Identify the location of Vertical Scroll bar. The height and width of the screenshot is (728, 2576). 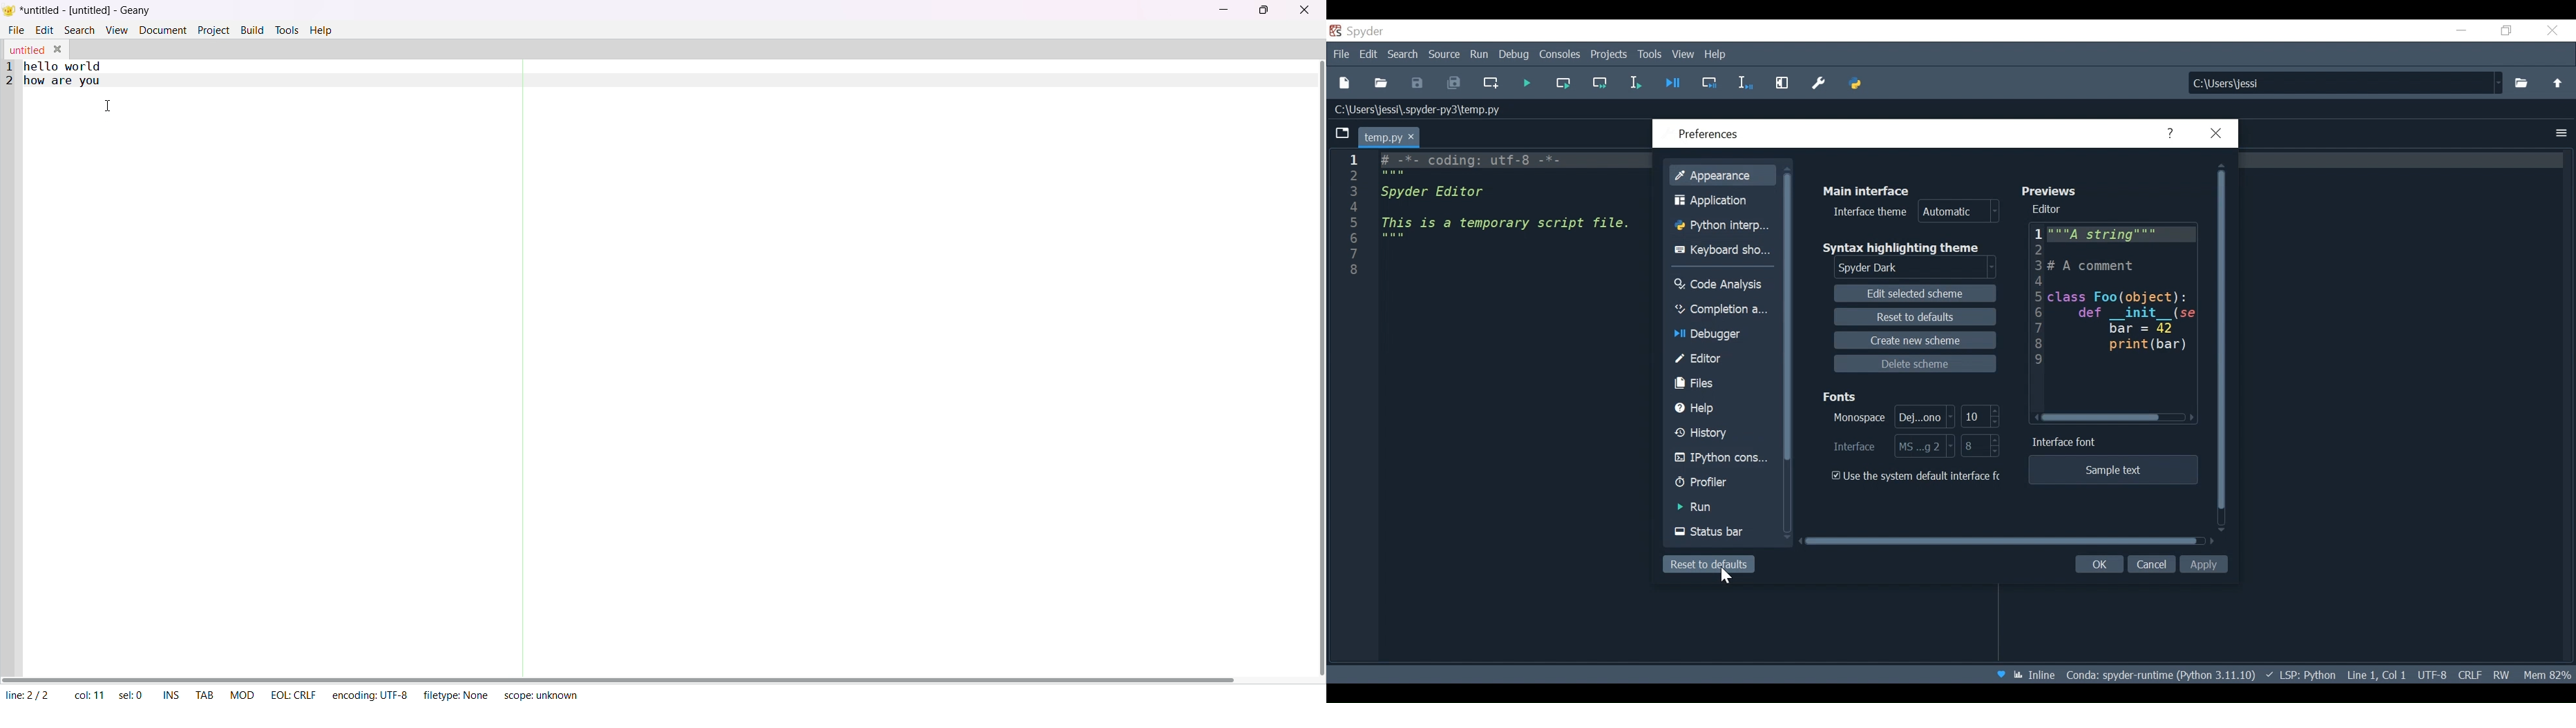
(2223, 342).